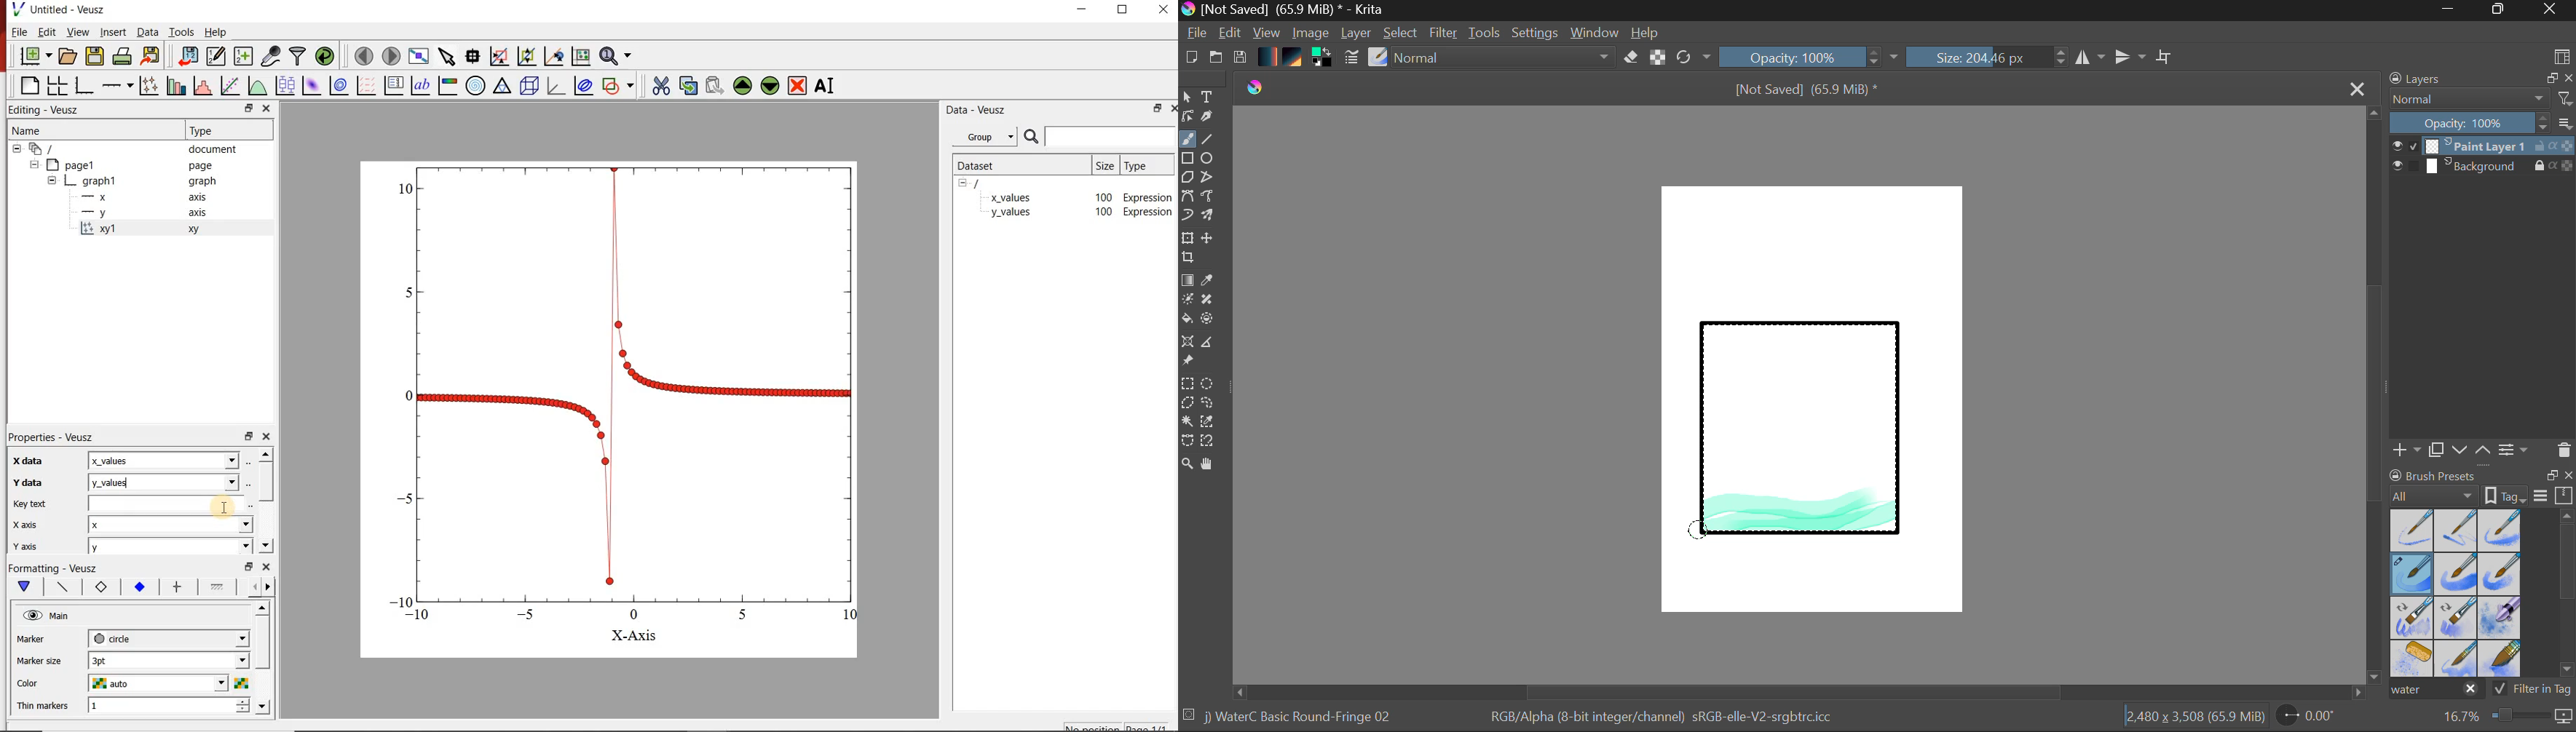  I want to click on plot line, so click(65, 587).